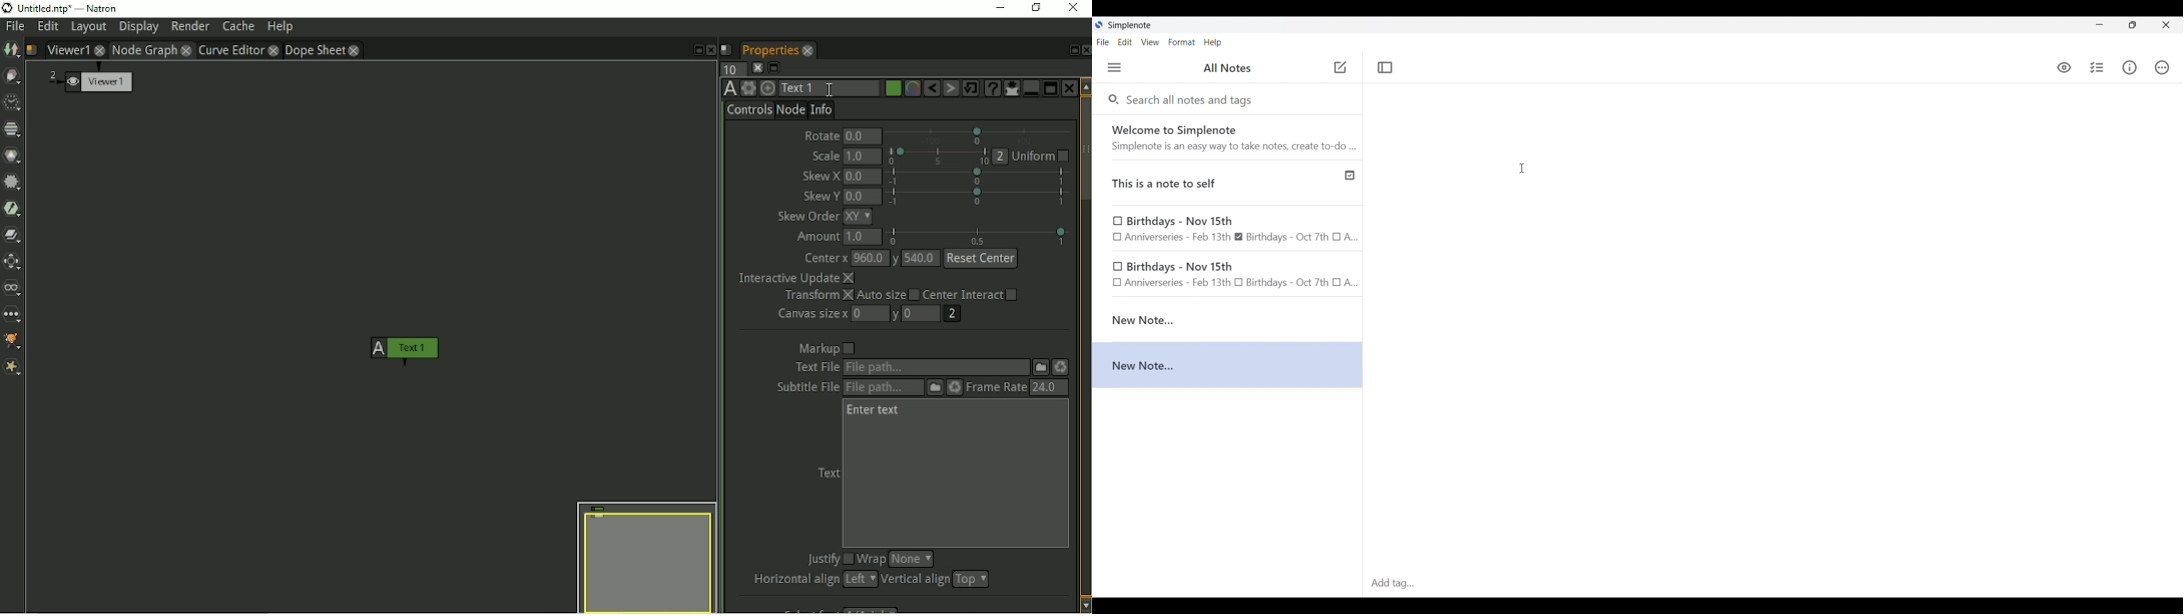  I want to click on Show interface in a smaller tab, so click(2133, 25).